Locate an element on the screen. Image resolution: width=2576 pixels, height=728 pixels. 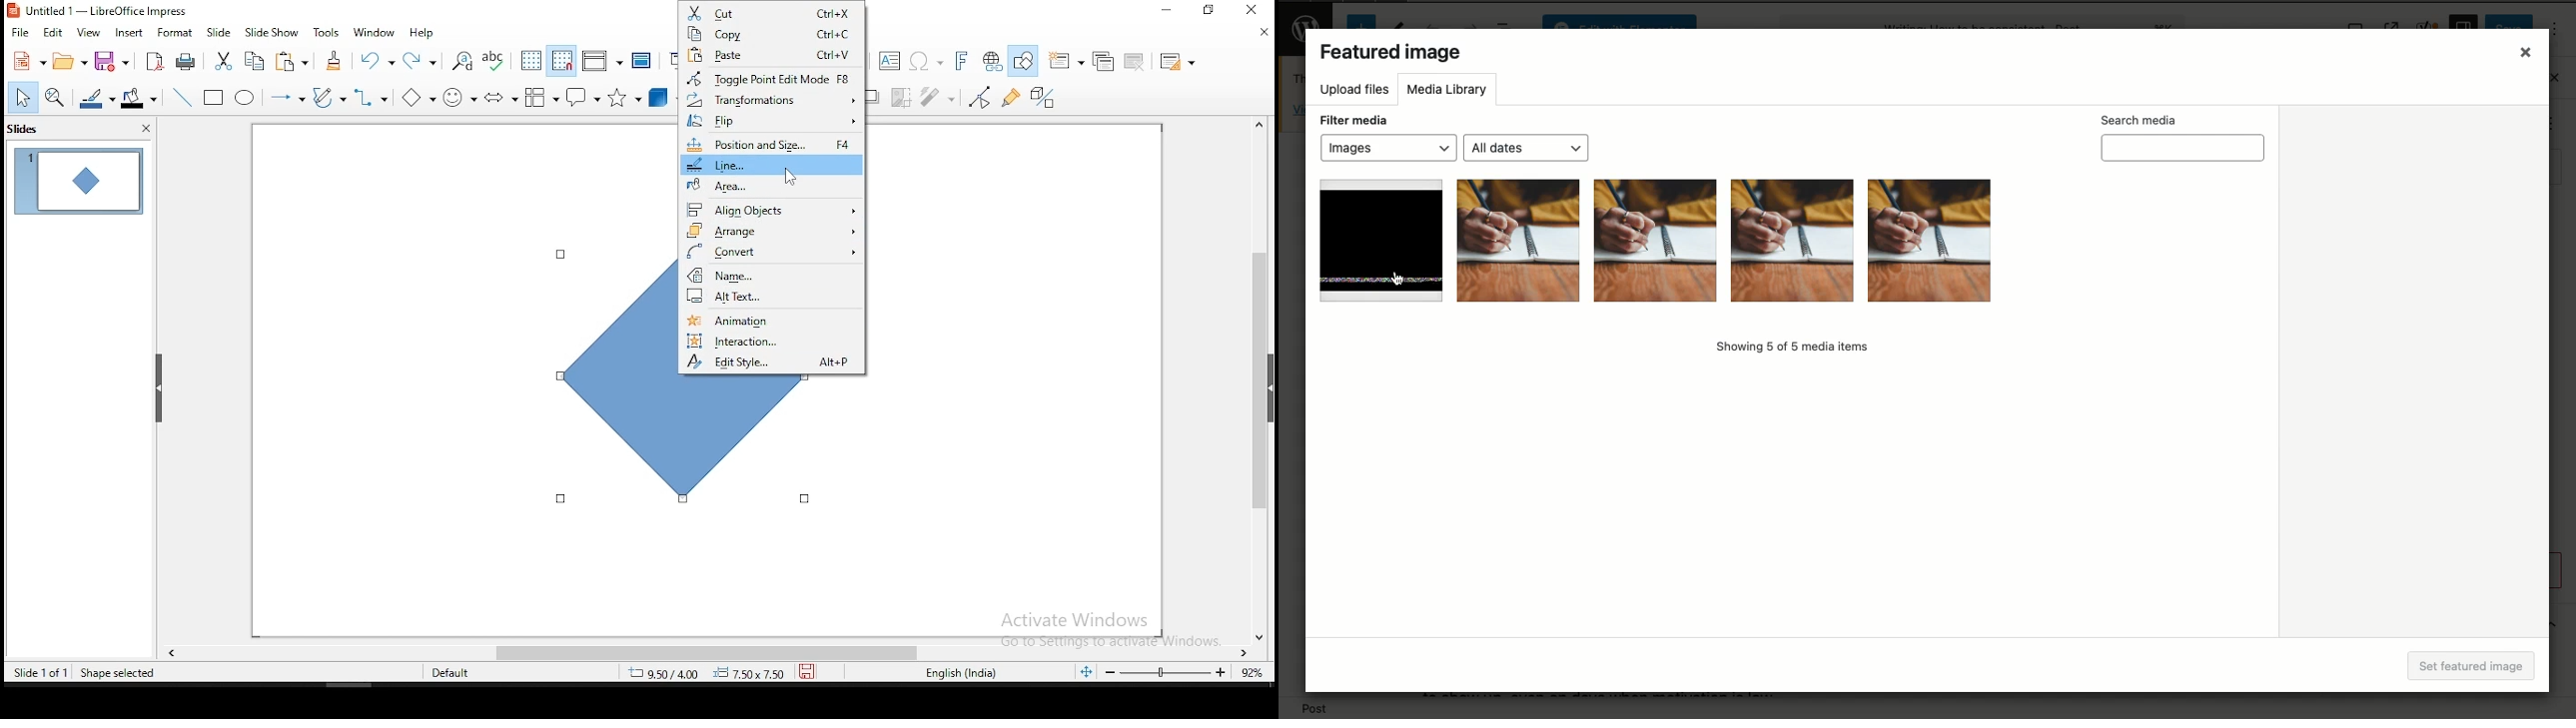
scroll right is located at coordinates (1248, 650).